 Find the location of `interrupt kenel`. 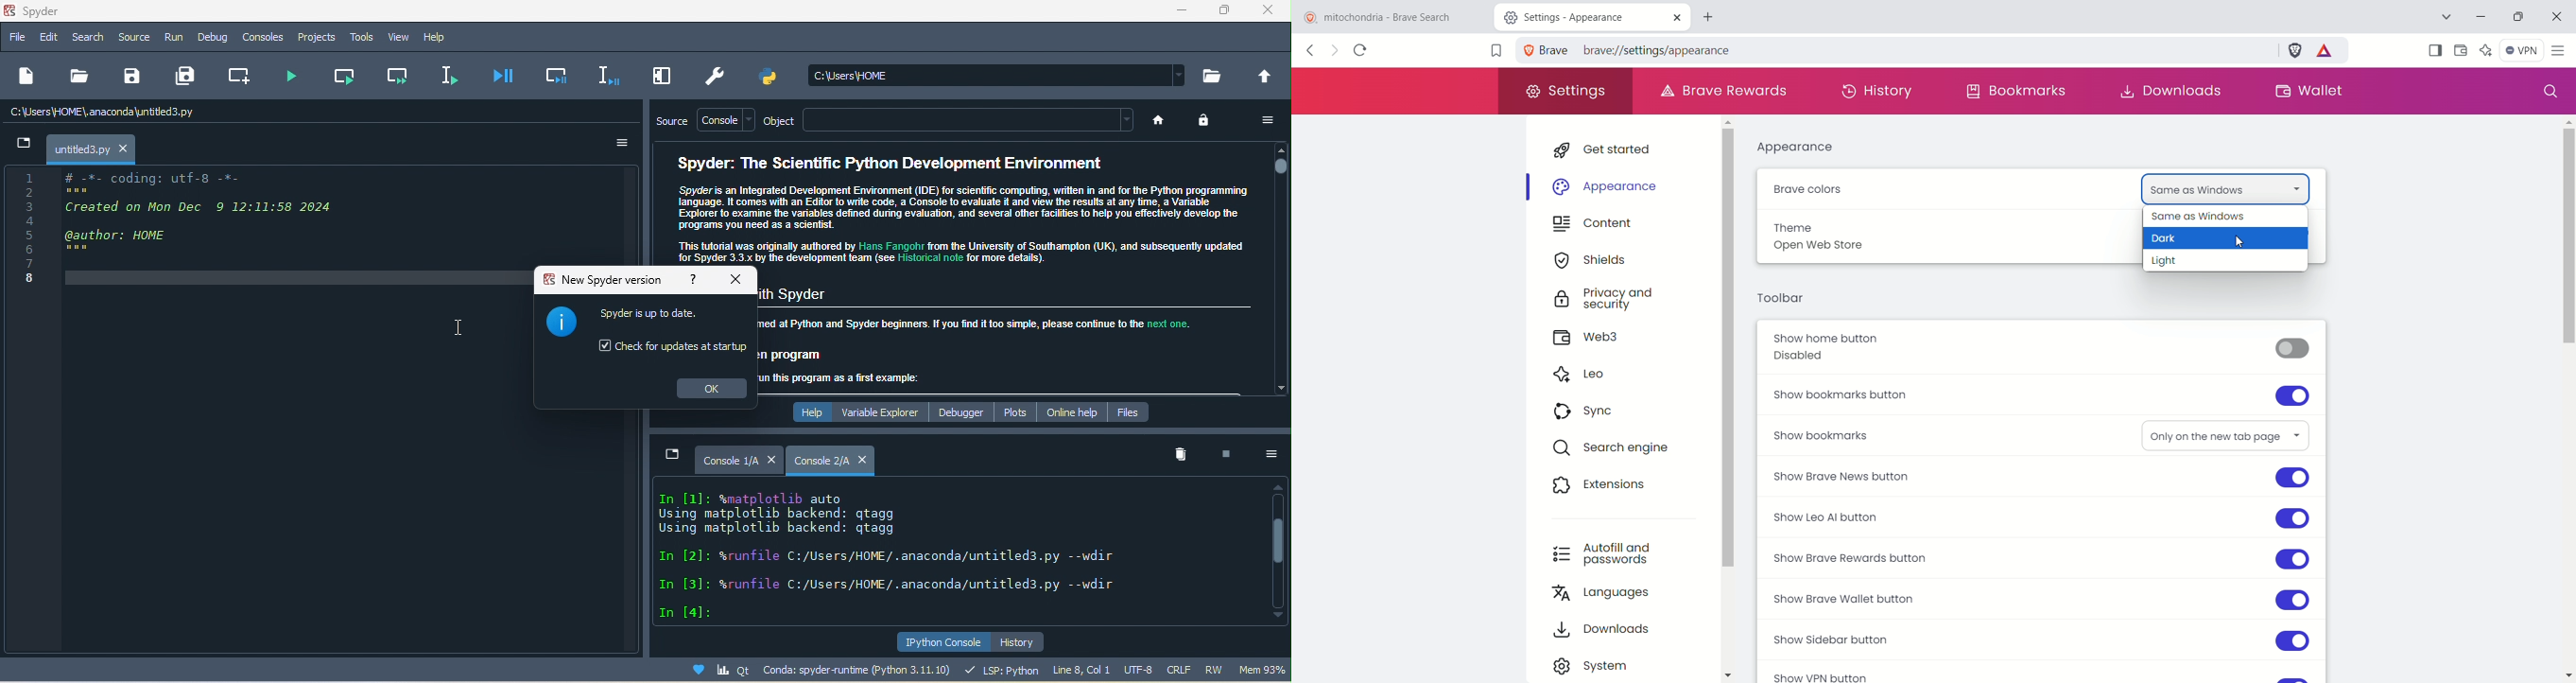

interrupt kenel is located at coordinates (1224, 452).